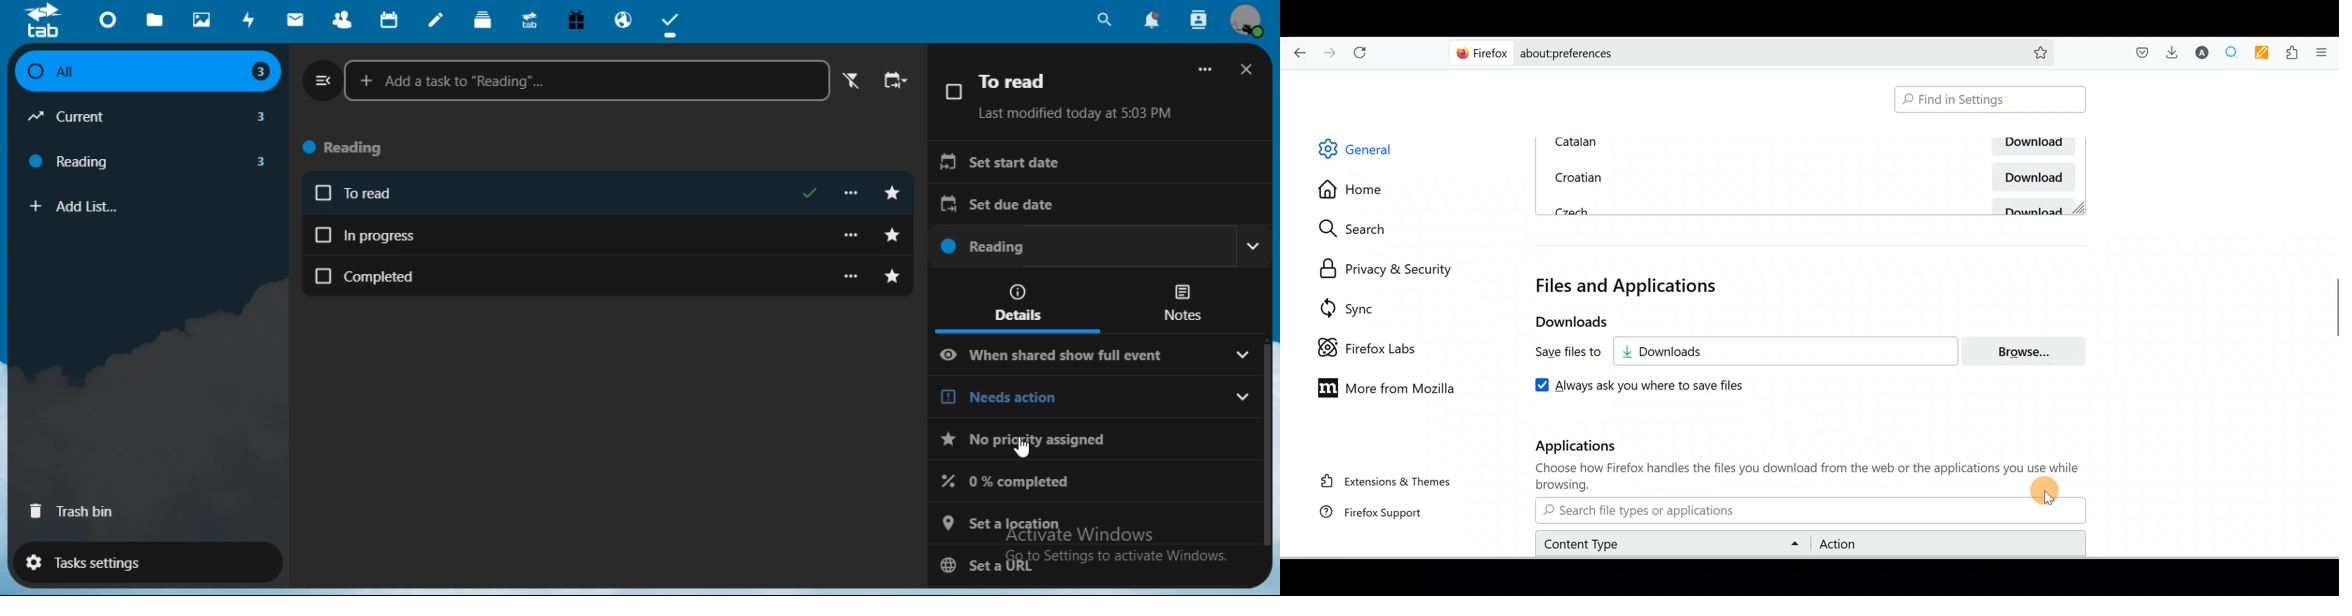 This screenshot has height=616, width=2352. I want to click on Bookmark this page, so click(2041, 51).